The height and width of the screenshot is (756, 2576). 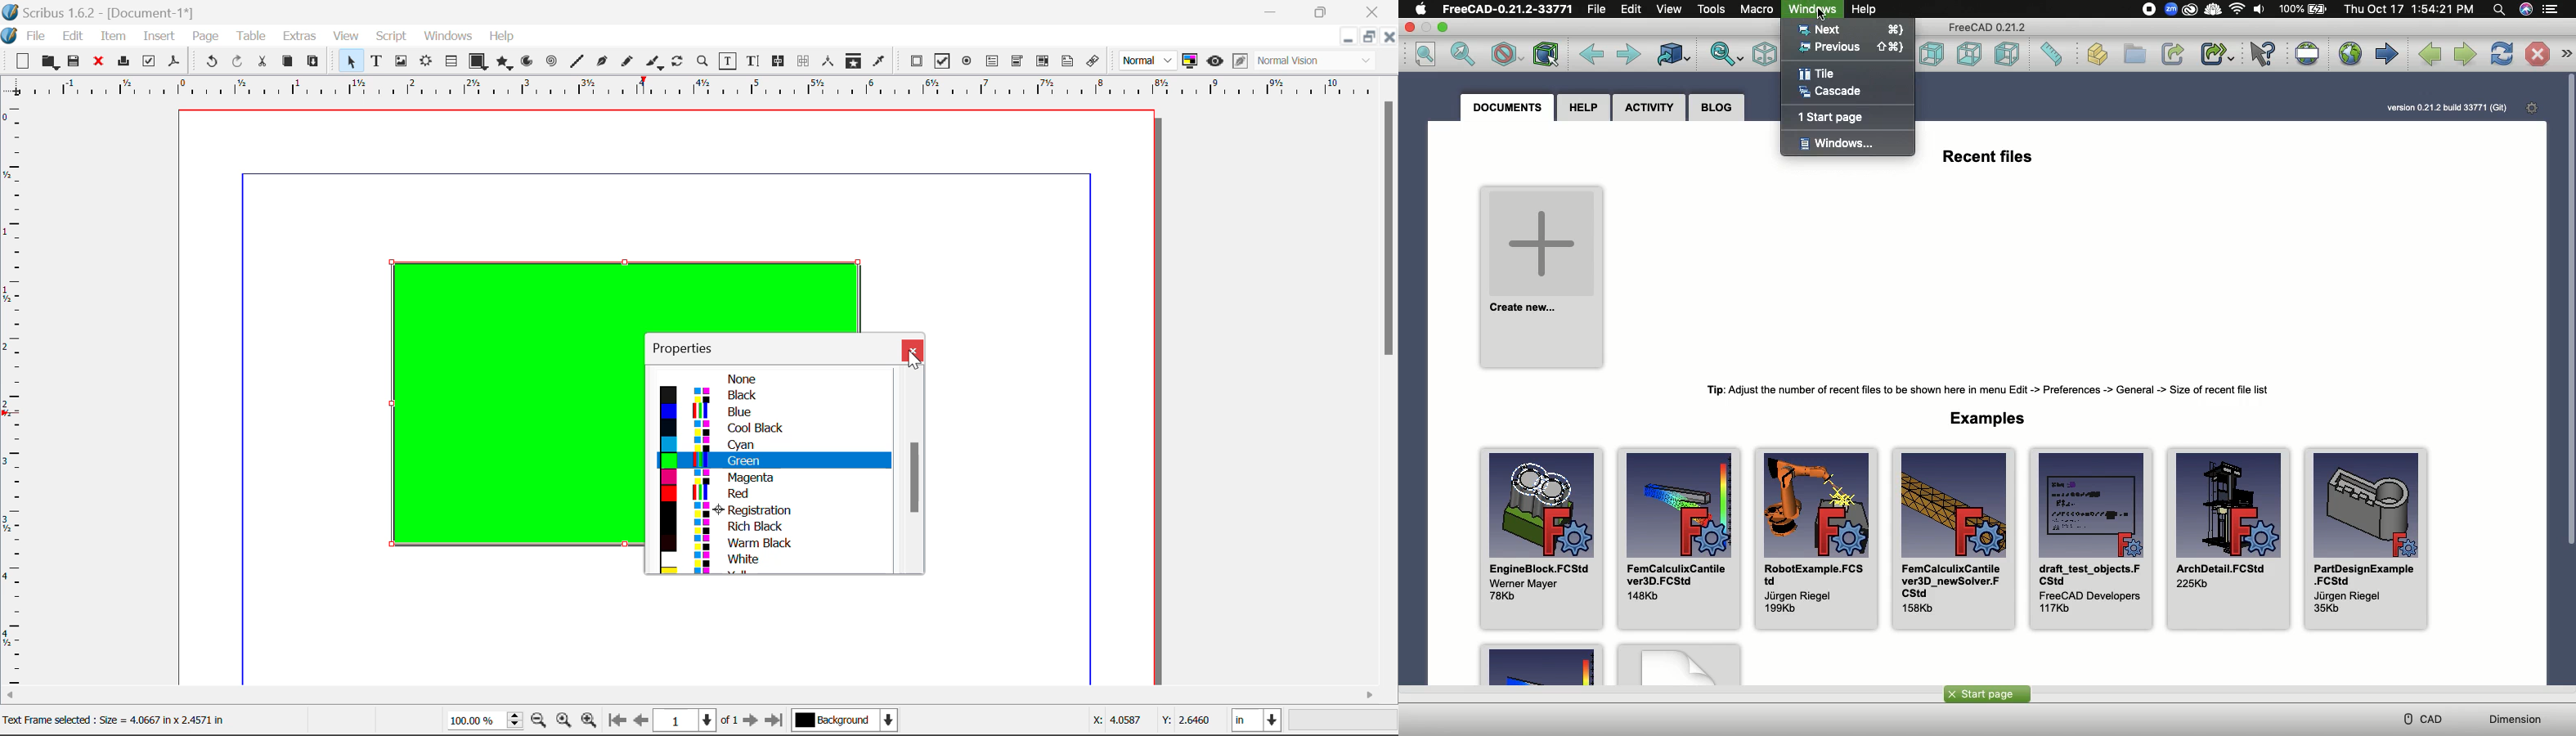 I want to click on Display Visual Appearance, so click(x=1321, y=61).